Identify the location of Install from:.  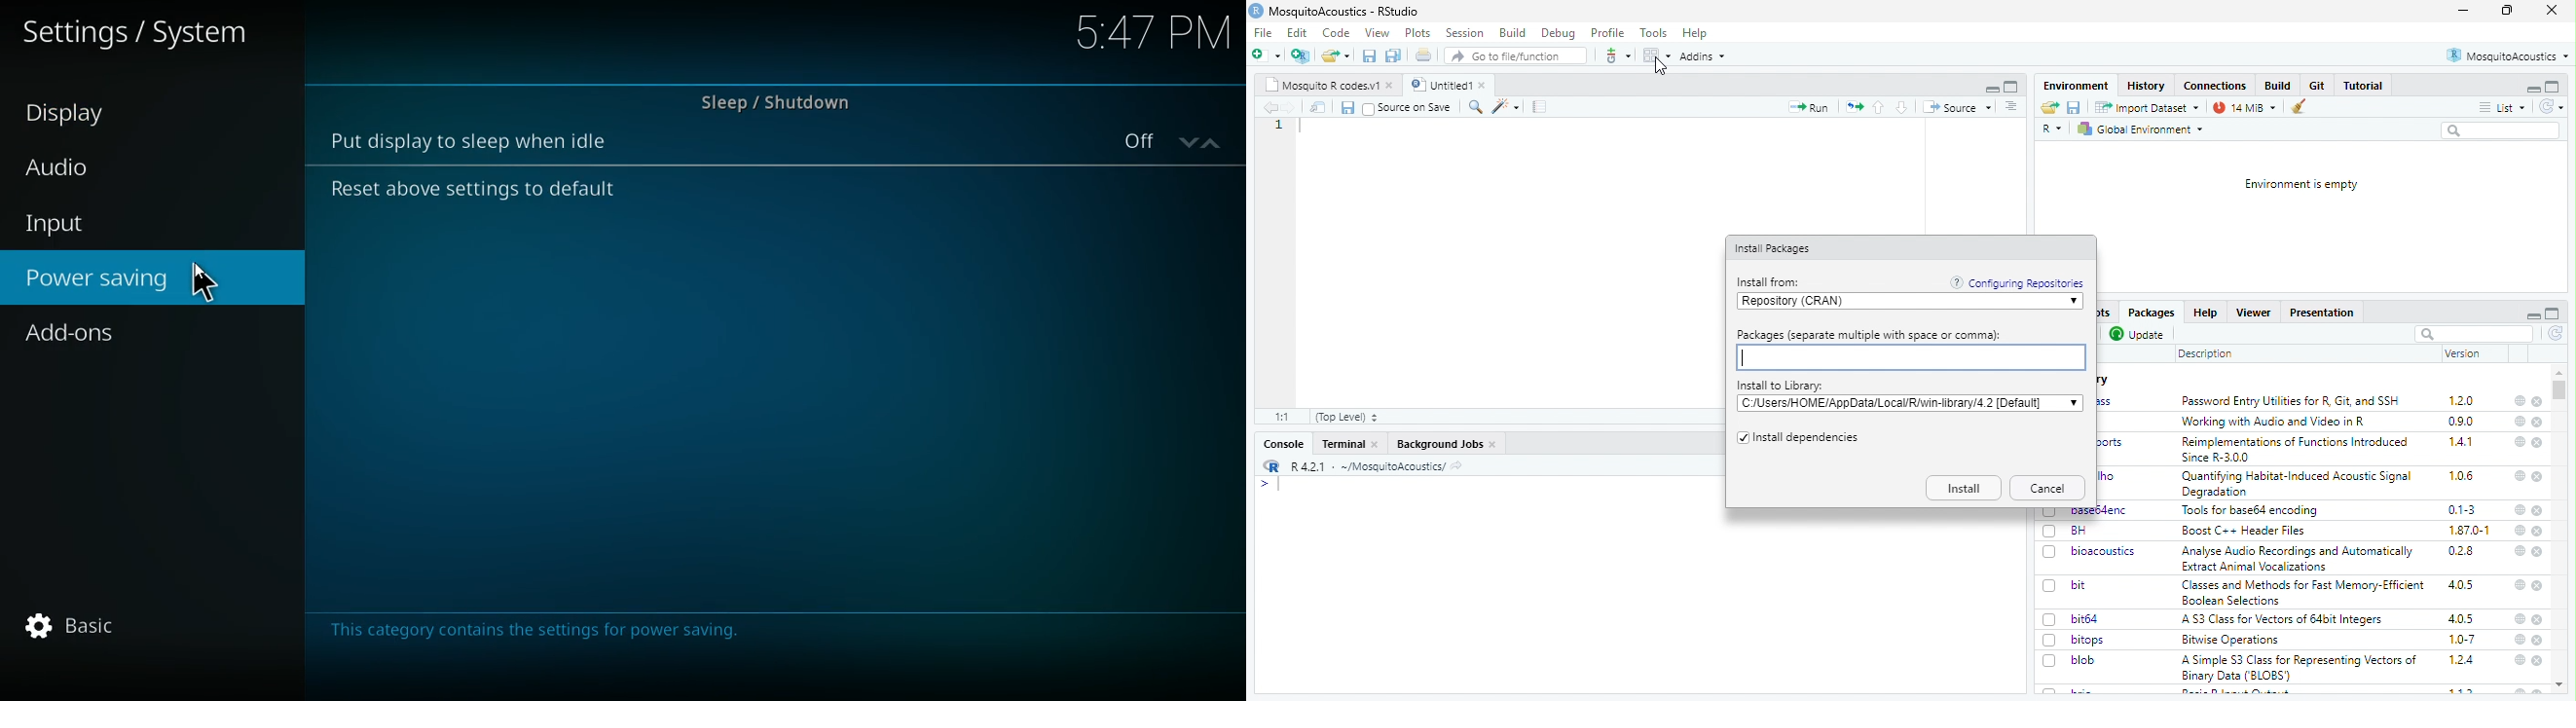
(1771, 282).